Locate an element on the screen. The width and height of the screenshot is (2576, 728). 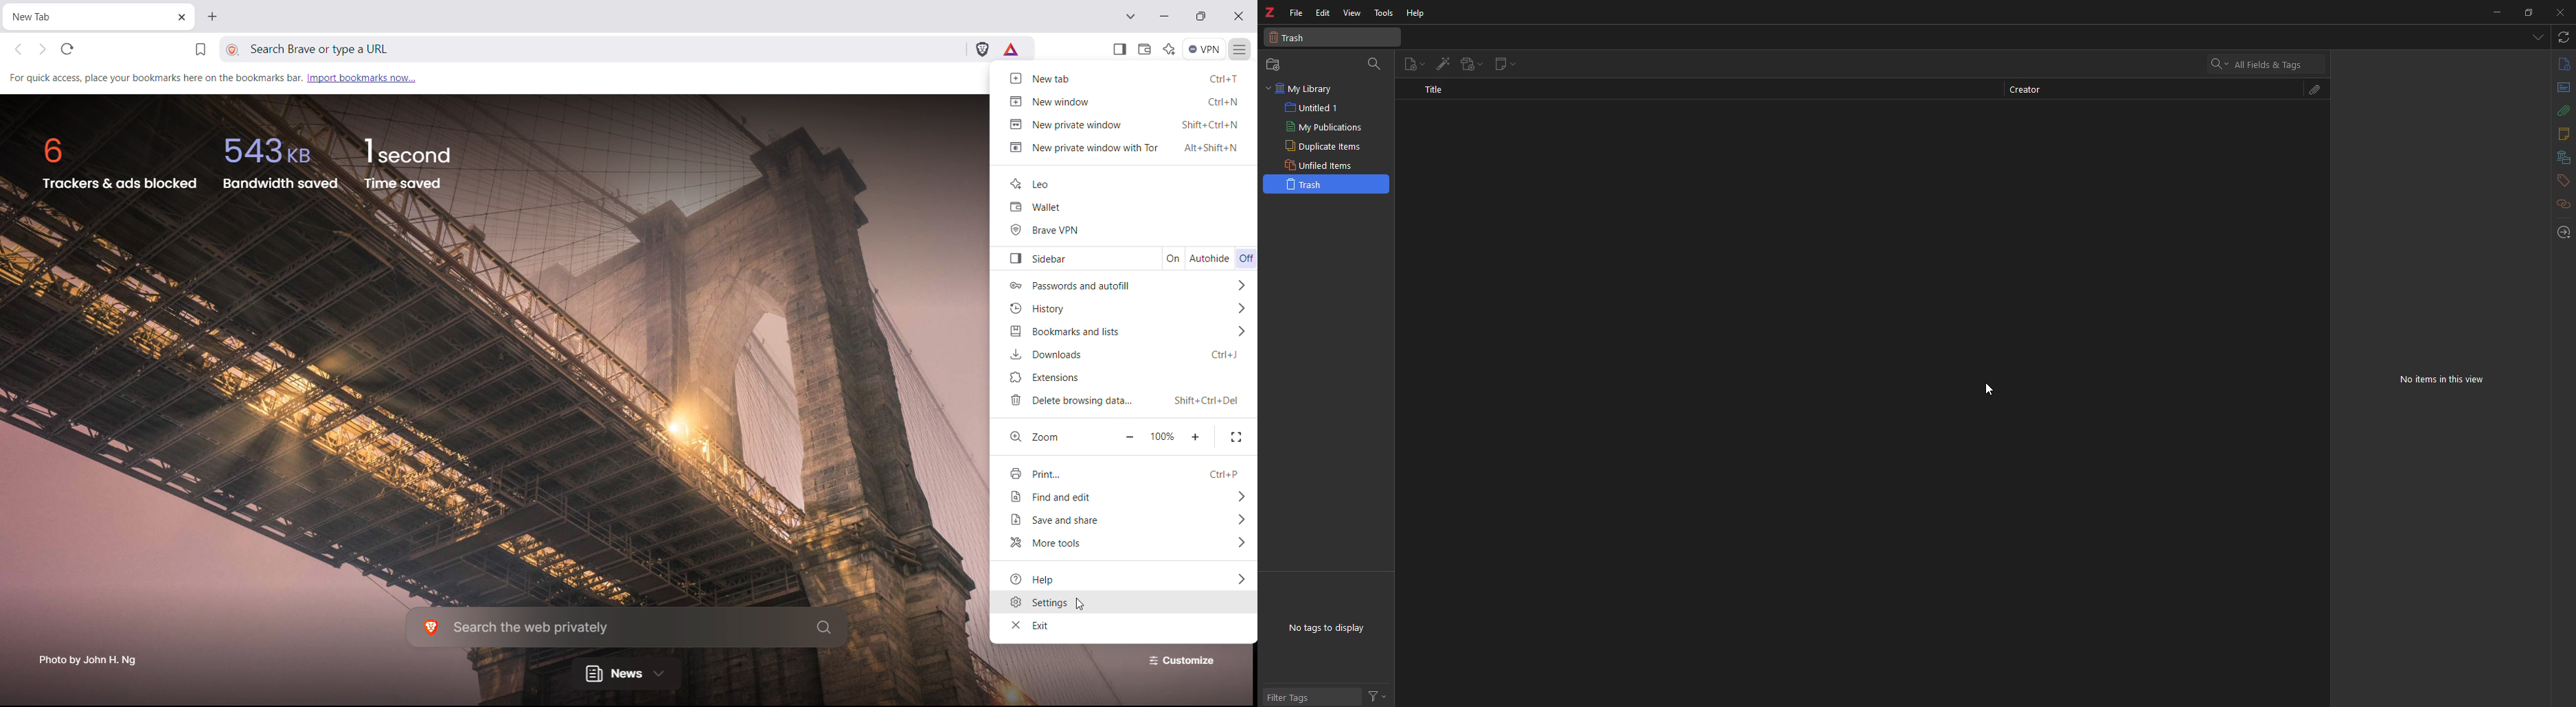
trash is located at coordinates (1292, 39).